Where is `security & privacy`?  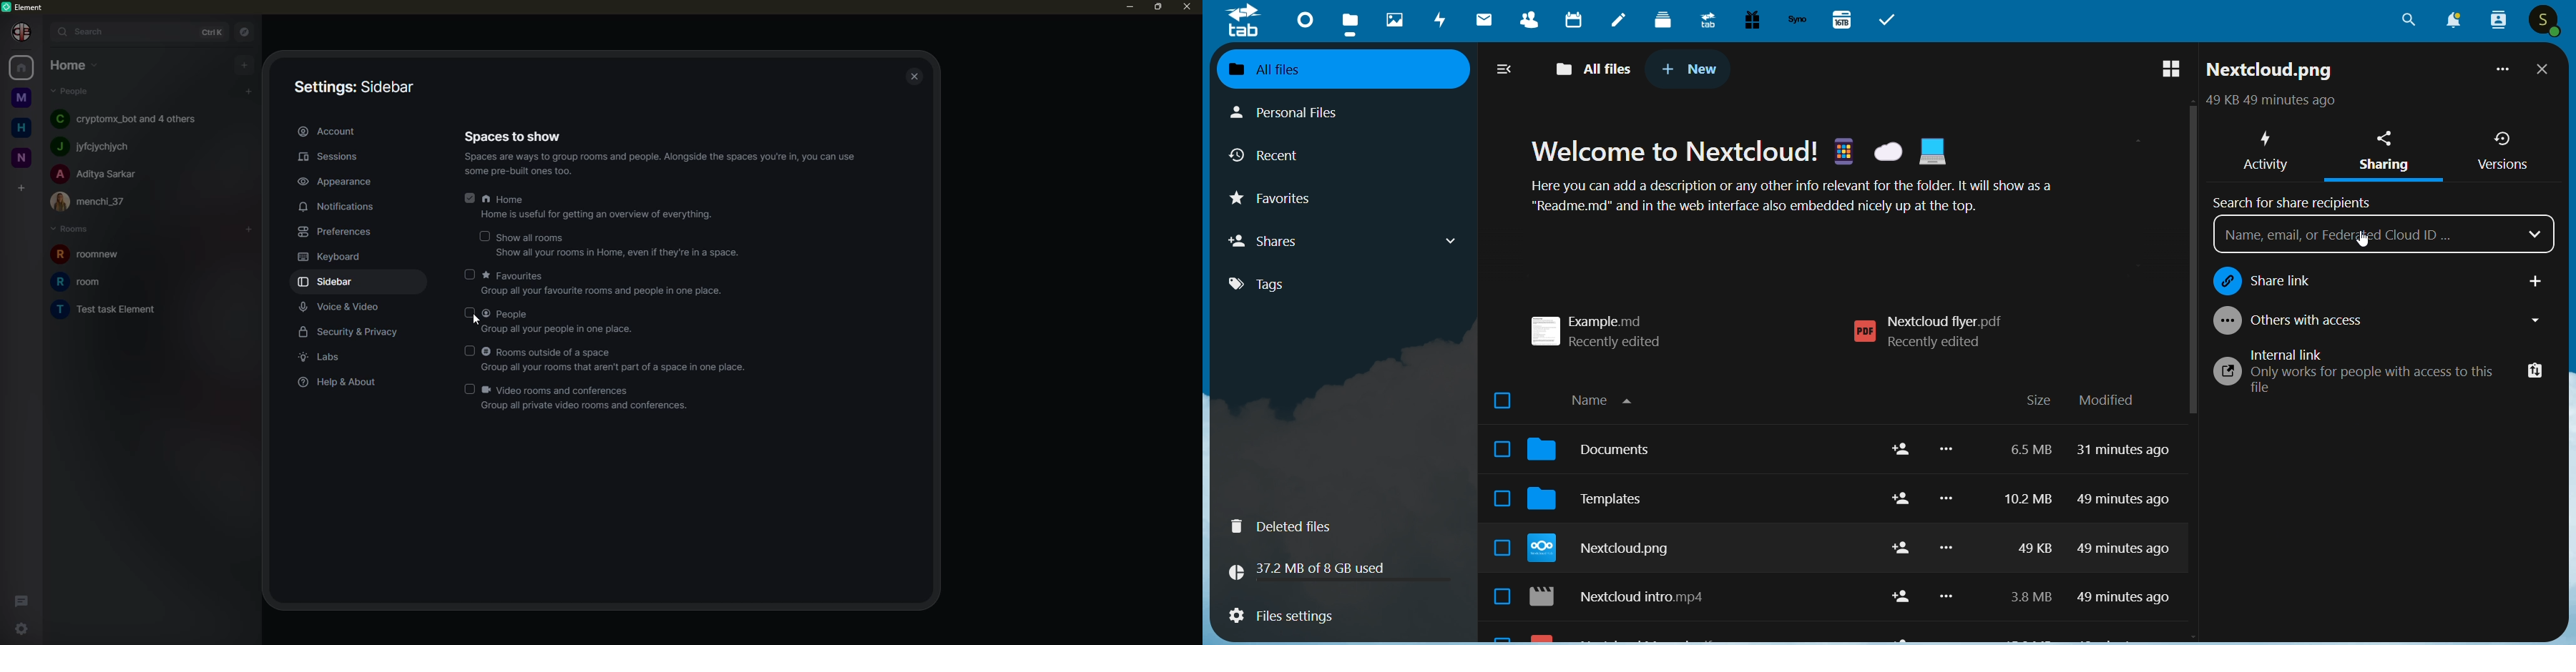
security & privacy is located at coordinates (353, 331).